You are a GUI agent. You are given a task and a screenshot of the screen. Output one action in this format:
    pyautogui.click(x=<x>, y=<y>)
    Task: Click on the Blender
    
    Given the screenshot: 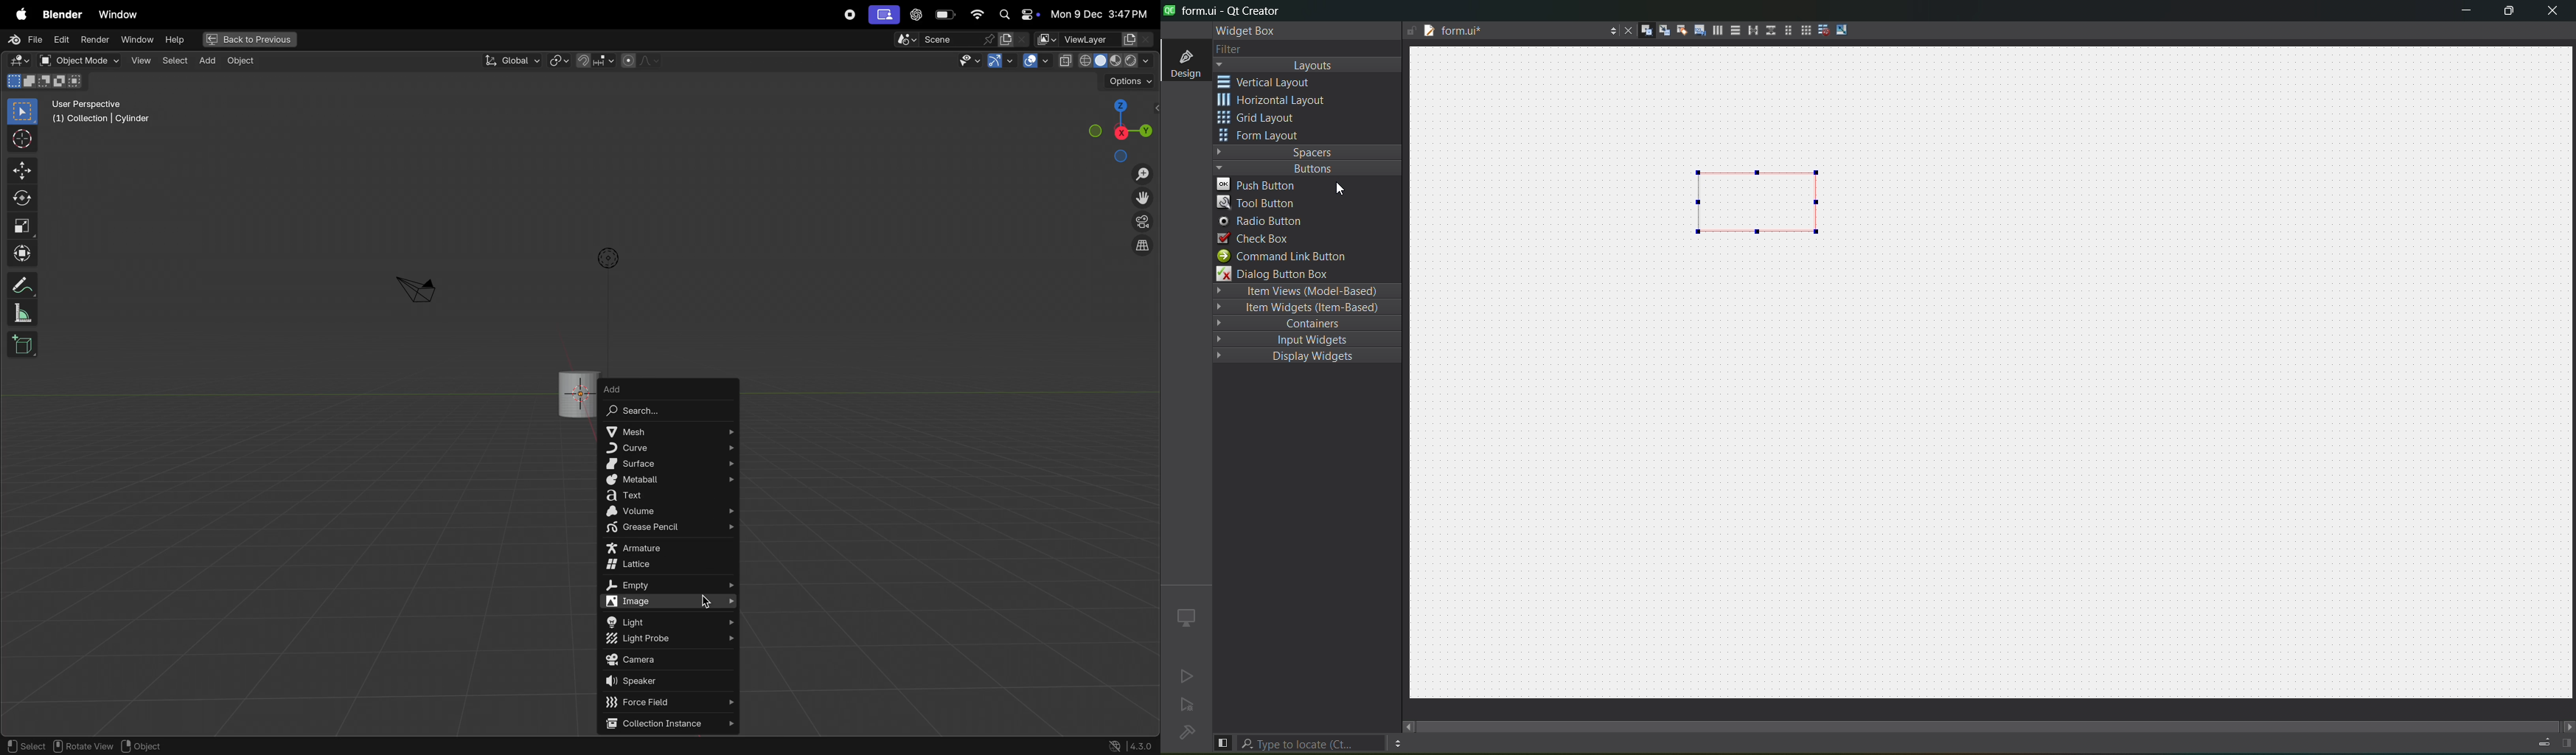 What is the action you would take?
    pyautogui.click(x=59, y=12)
    